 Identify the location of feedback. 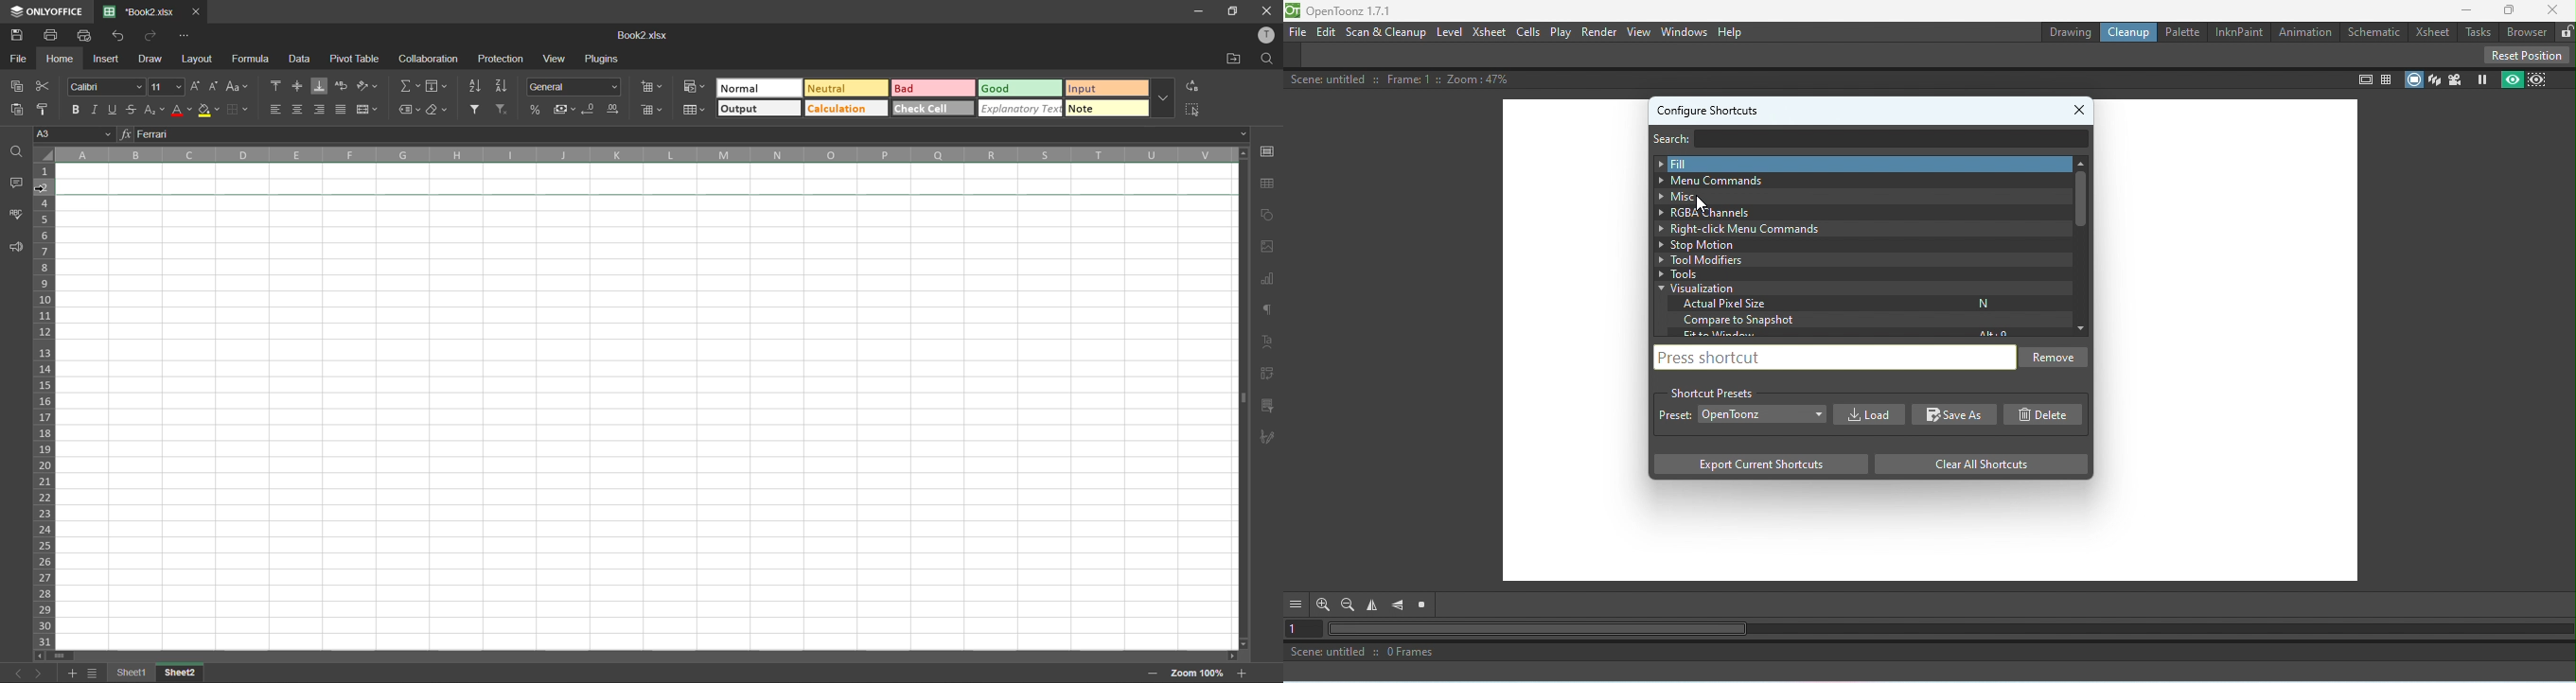
(17, 249).